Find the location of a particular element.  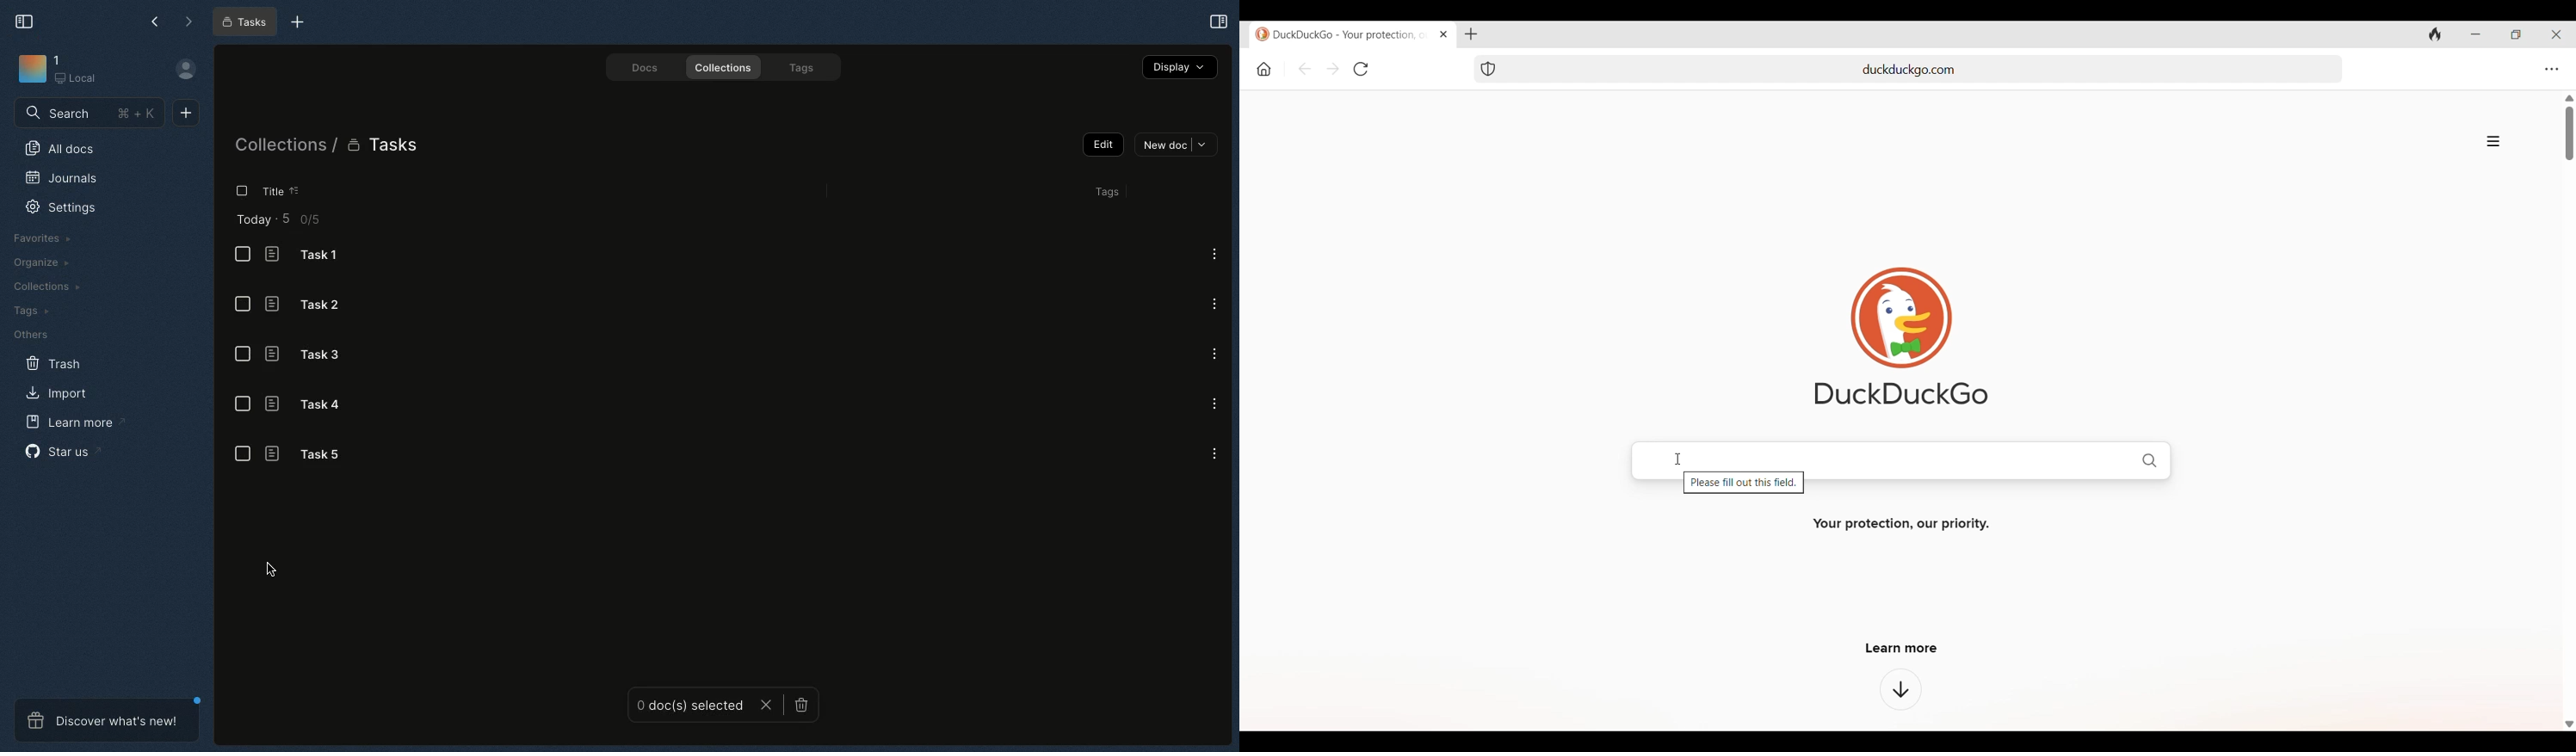

Collections is located at coordinates (49, 287).